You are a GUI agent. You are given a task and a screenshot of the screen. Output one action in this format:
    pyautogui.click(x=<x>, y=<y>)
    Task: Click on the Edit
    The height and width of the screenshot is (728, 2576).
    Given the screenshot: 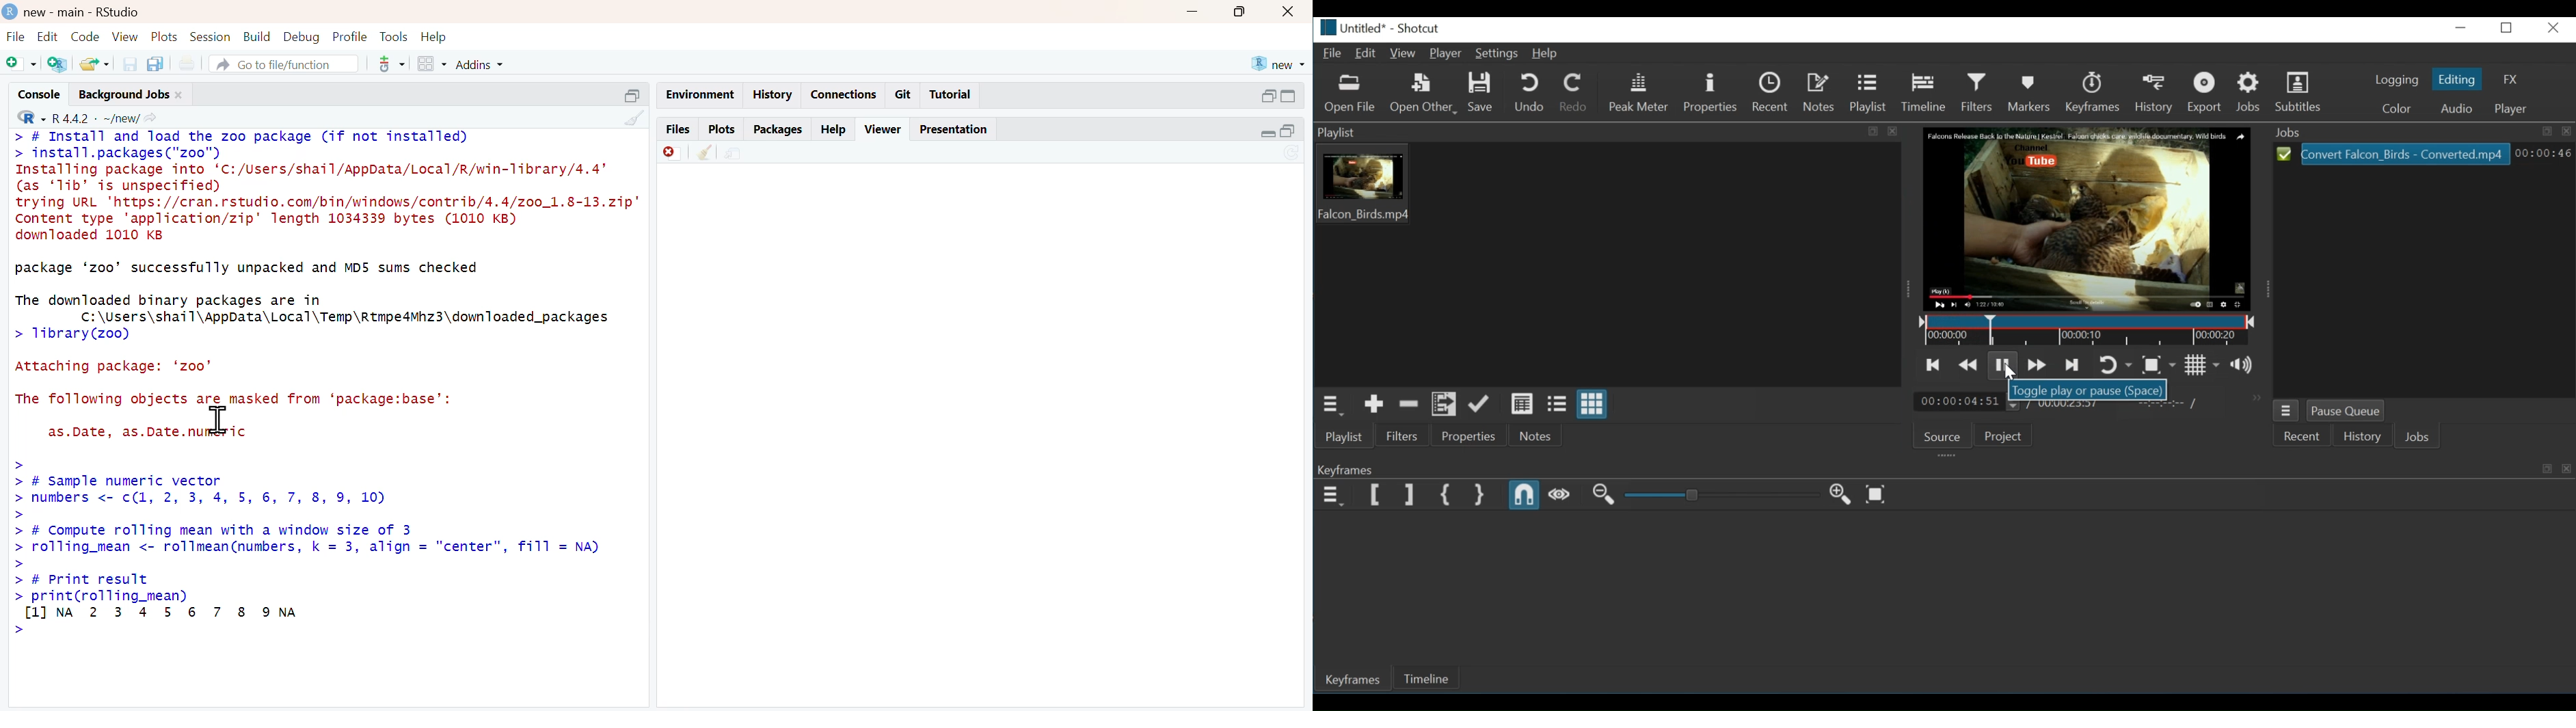 What is the action you would take?
    pyautogui.click(x=1365, y=52)
    